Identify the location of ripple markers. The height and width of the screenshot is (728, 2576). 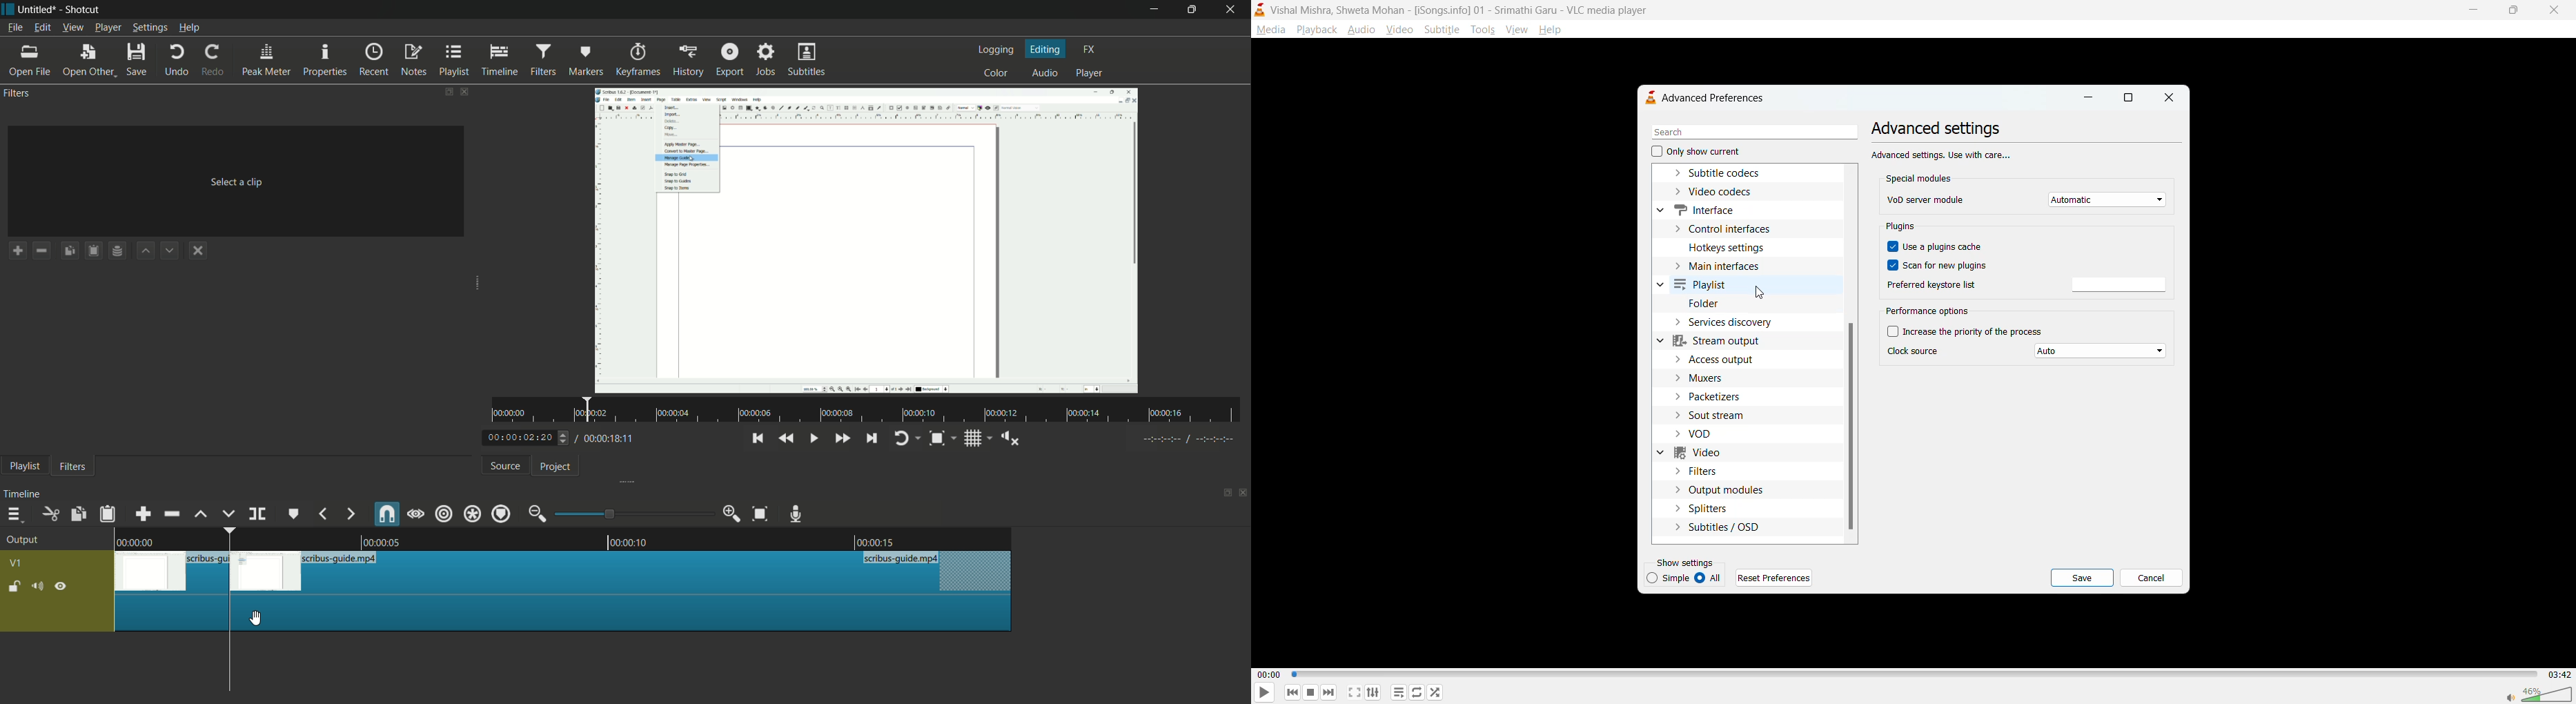
(502, 513).